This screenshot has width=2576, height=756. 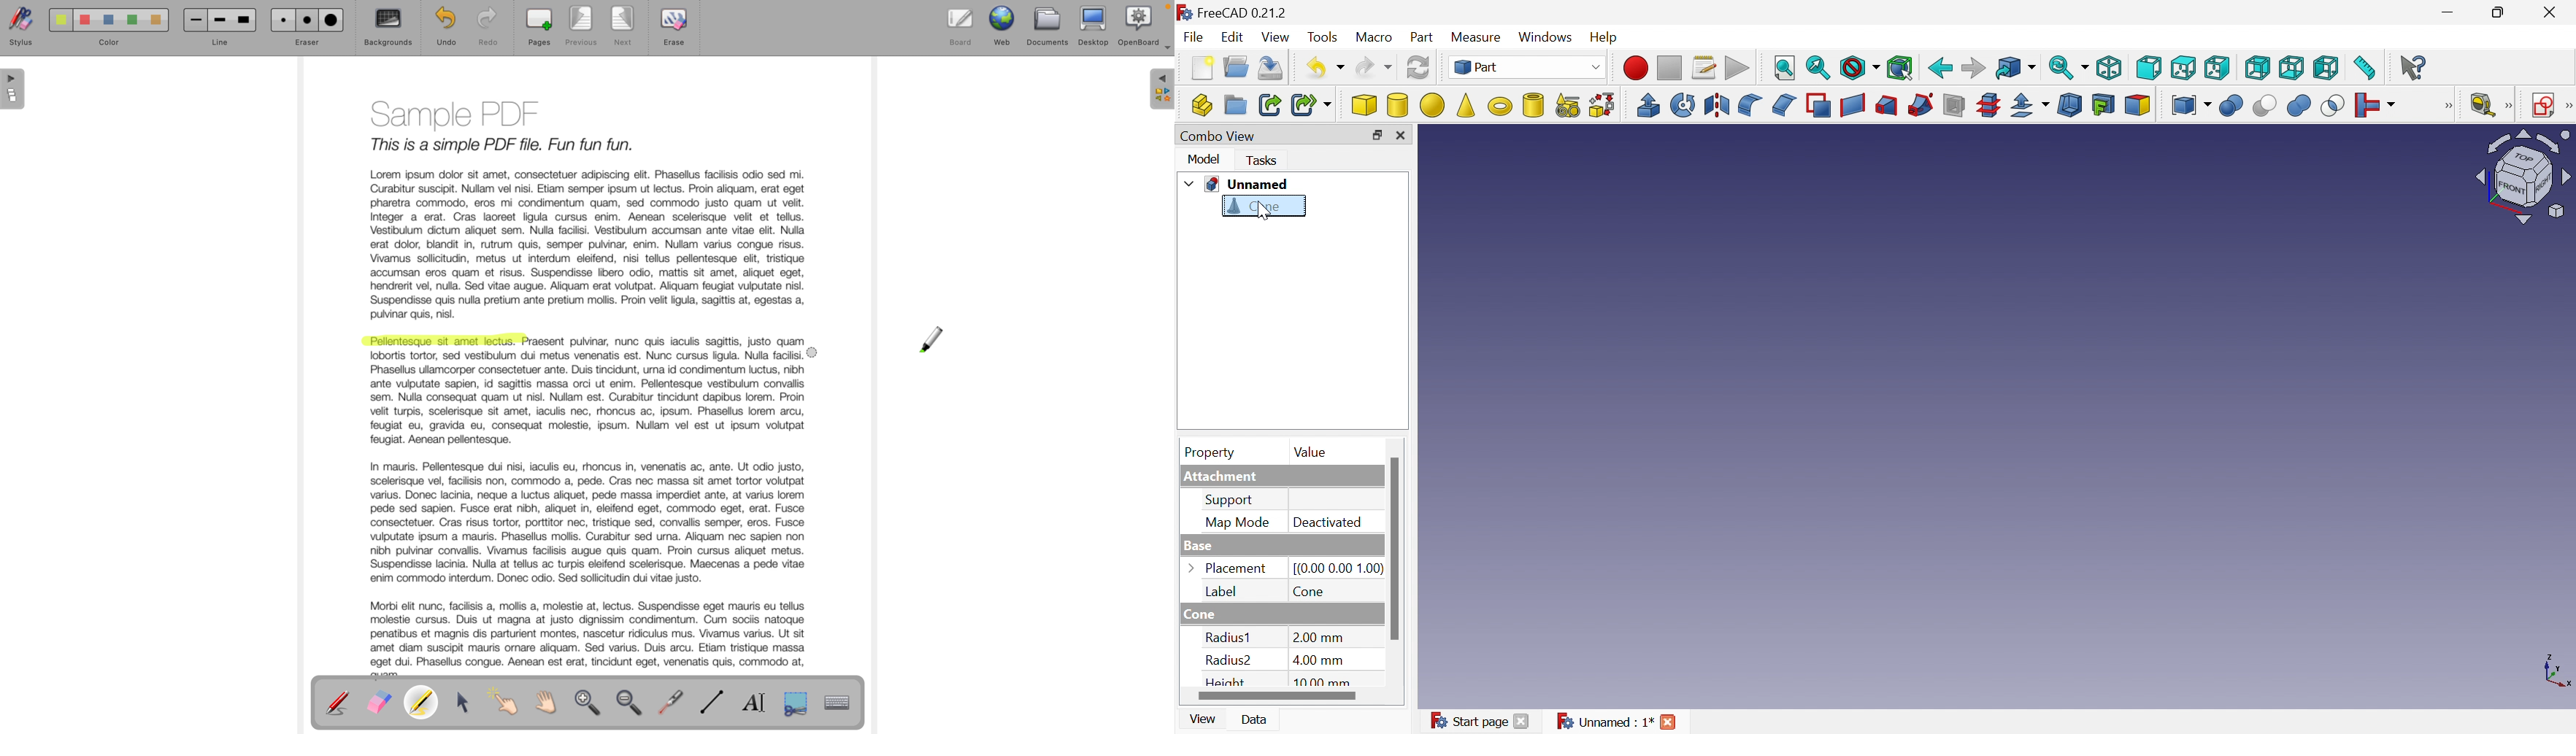 I want to click on Section, so click(x=1953, y=105).